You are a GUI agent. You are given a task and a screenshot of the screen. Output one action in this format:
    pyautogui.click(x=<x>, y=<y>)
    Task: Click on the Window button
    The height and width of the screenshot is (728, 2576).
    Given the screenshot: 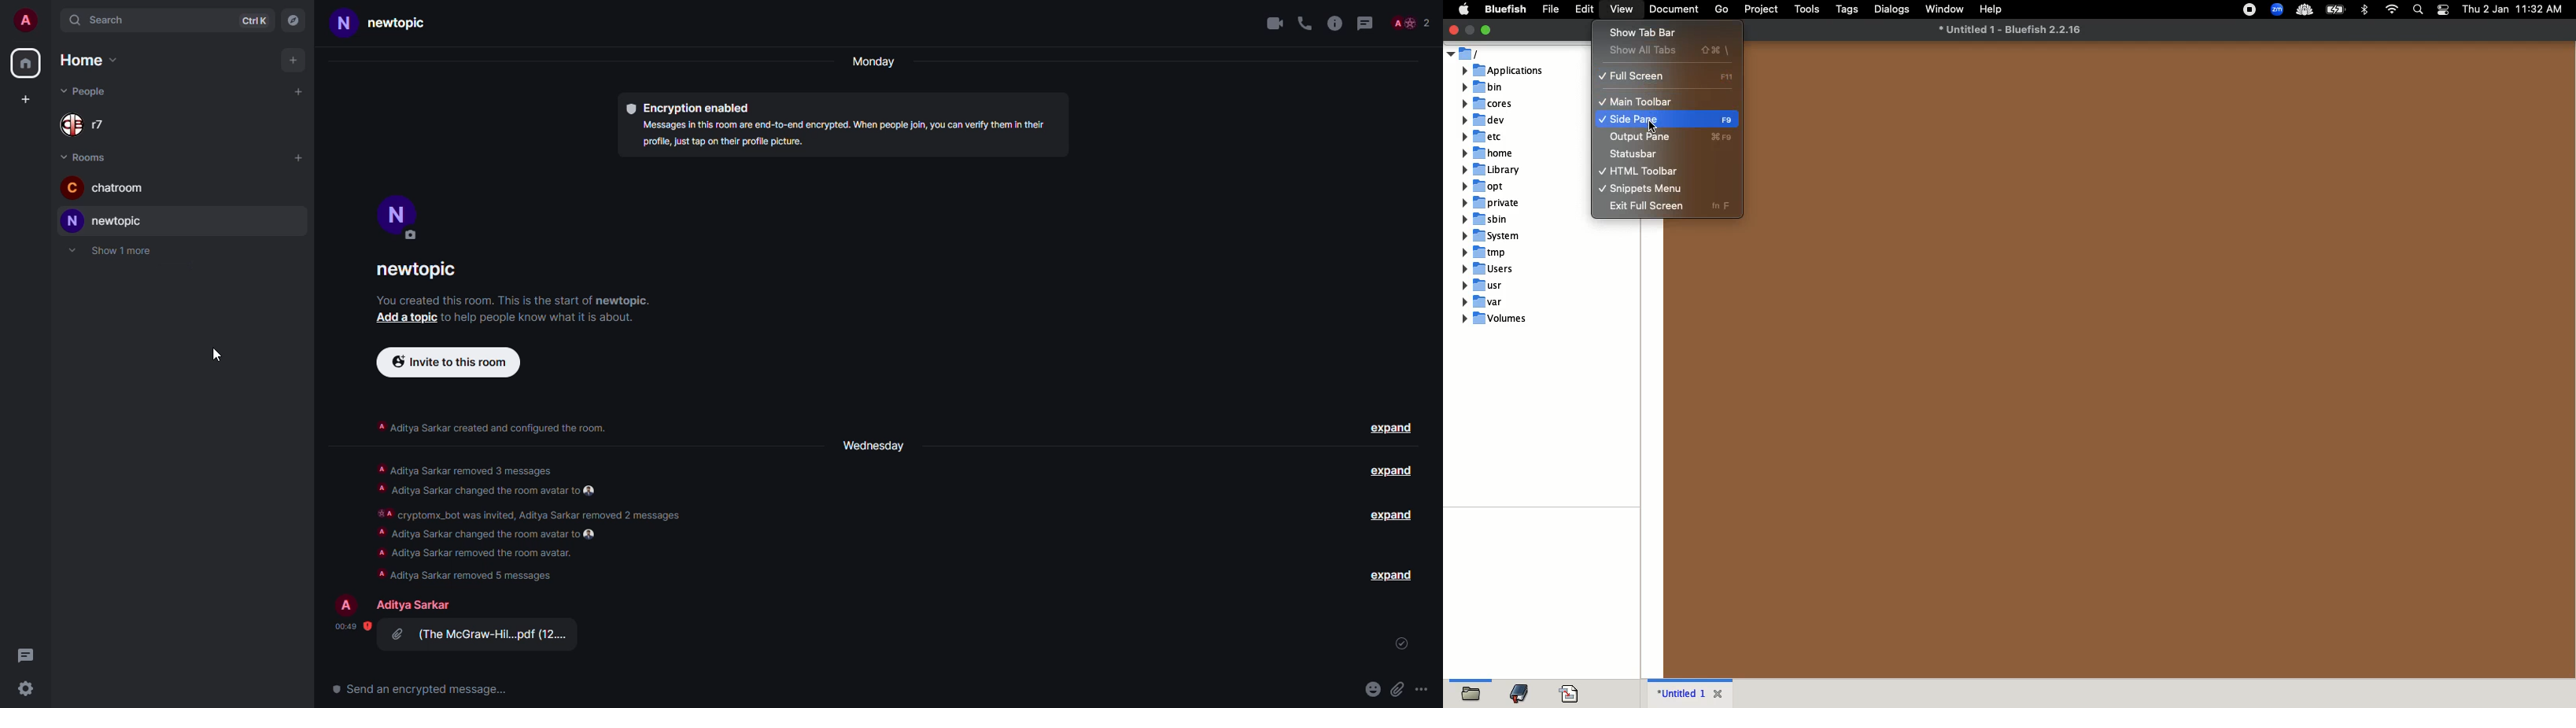 What is the action you would take?
    pyautogui.click(x=1474, y=31)
    